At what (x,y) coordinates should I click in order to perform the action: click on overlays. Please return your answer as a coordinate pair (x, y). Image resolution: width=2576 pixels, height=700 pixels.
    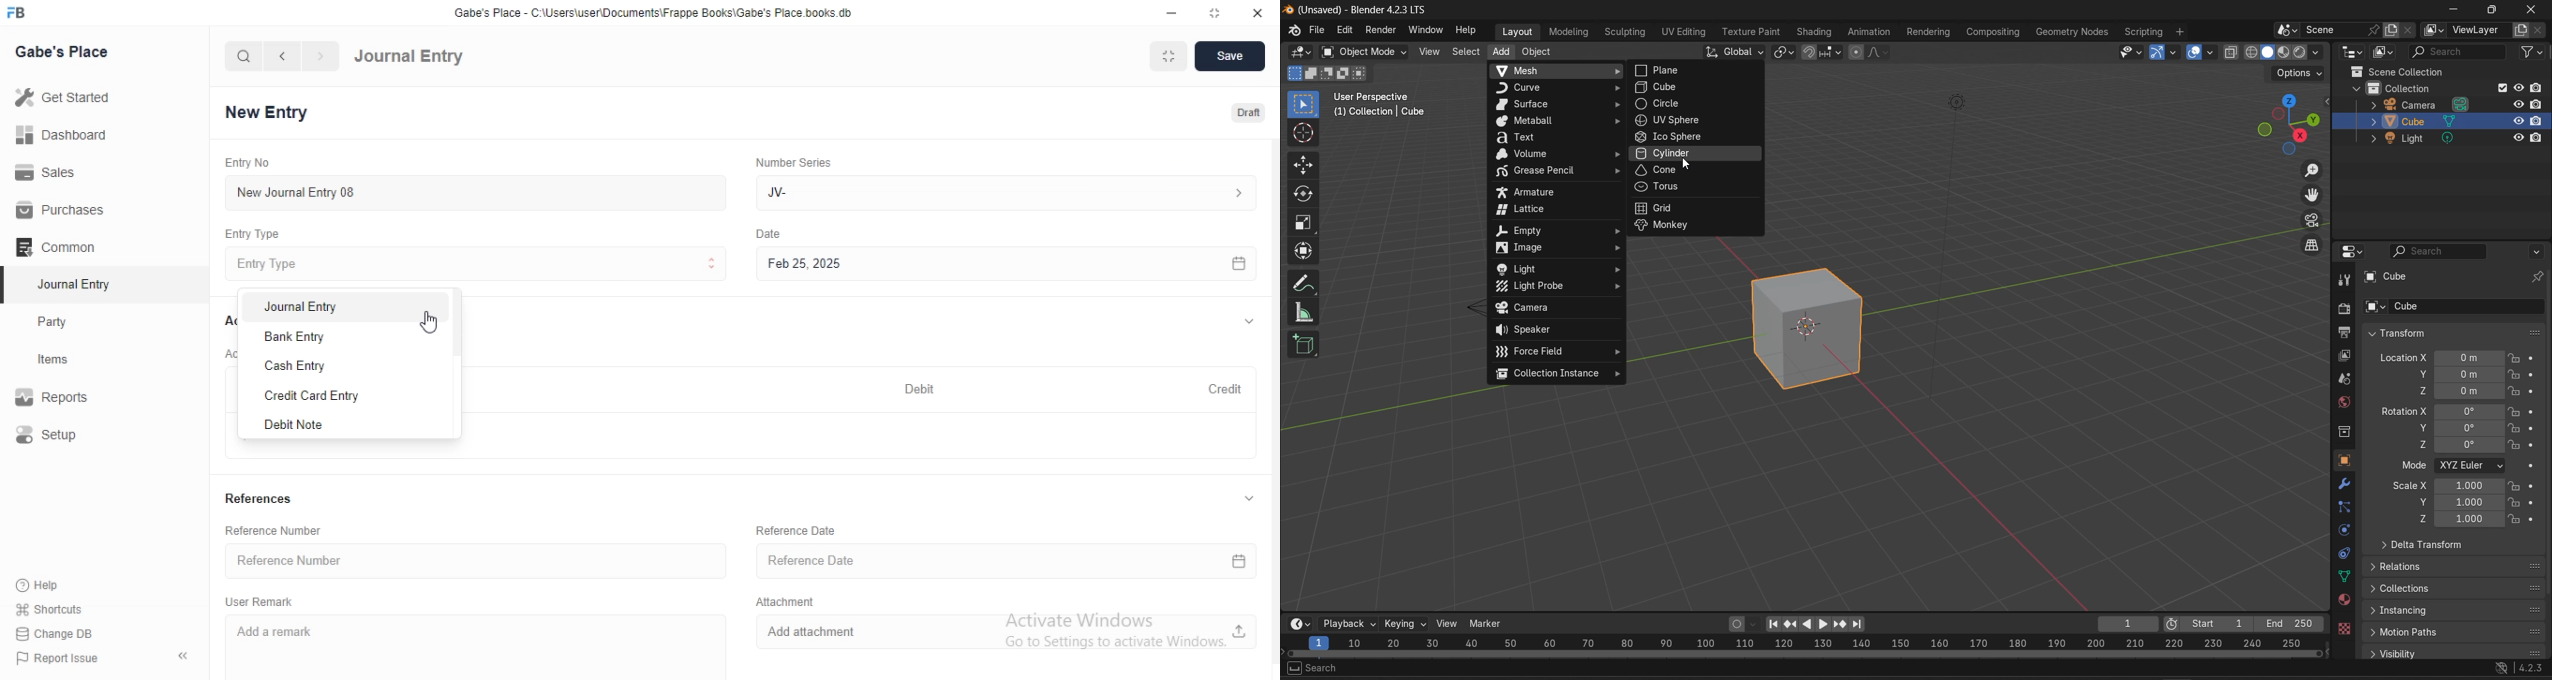
    Looking at the image, I should click on (2215, 52).